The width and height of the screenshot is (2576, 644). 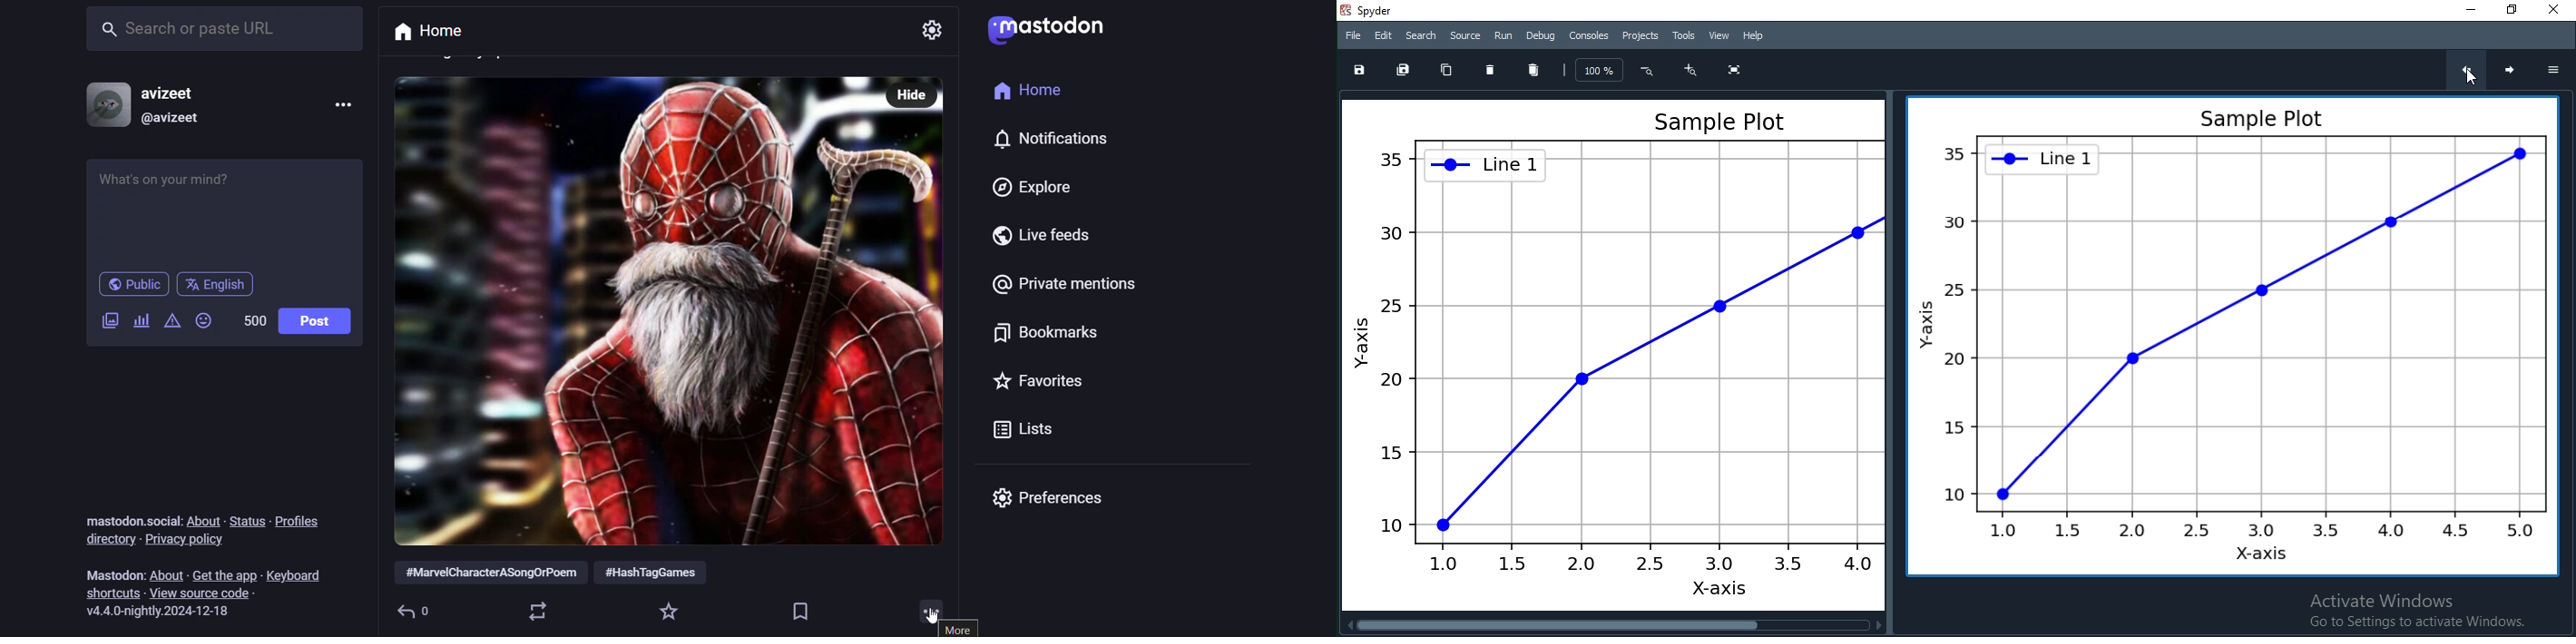 What do you see at coordinates (2461, 10) in the screenshot?
I see `Minimise` at bounding box center [2461, 10].